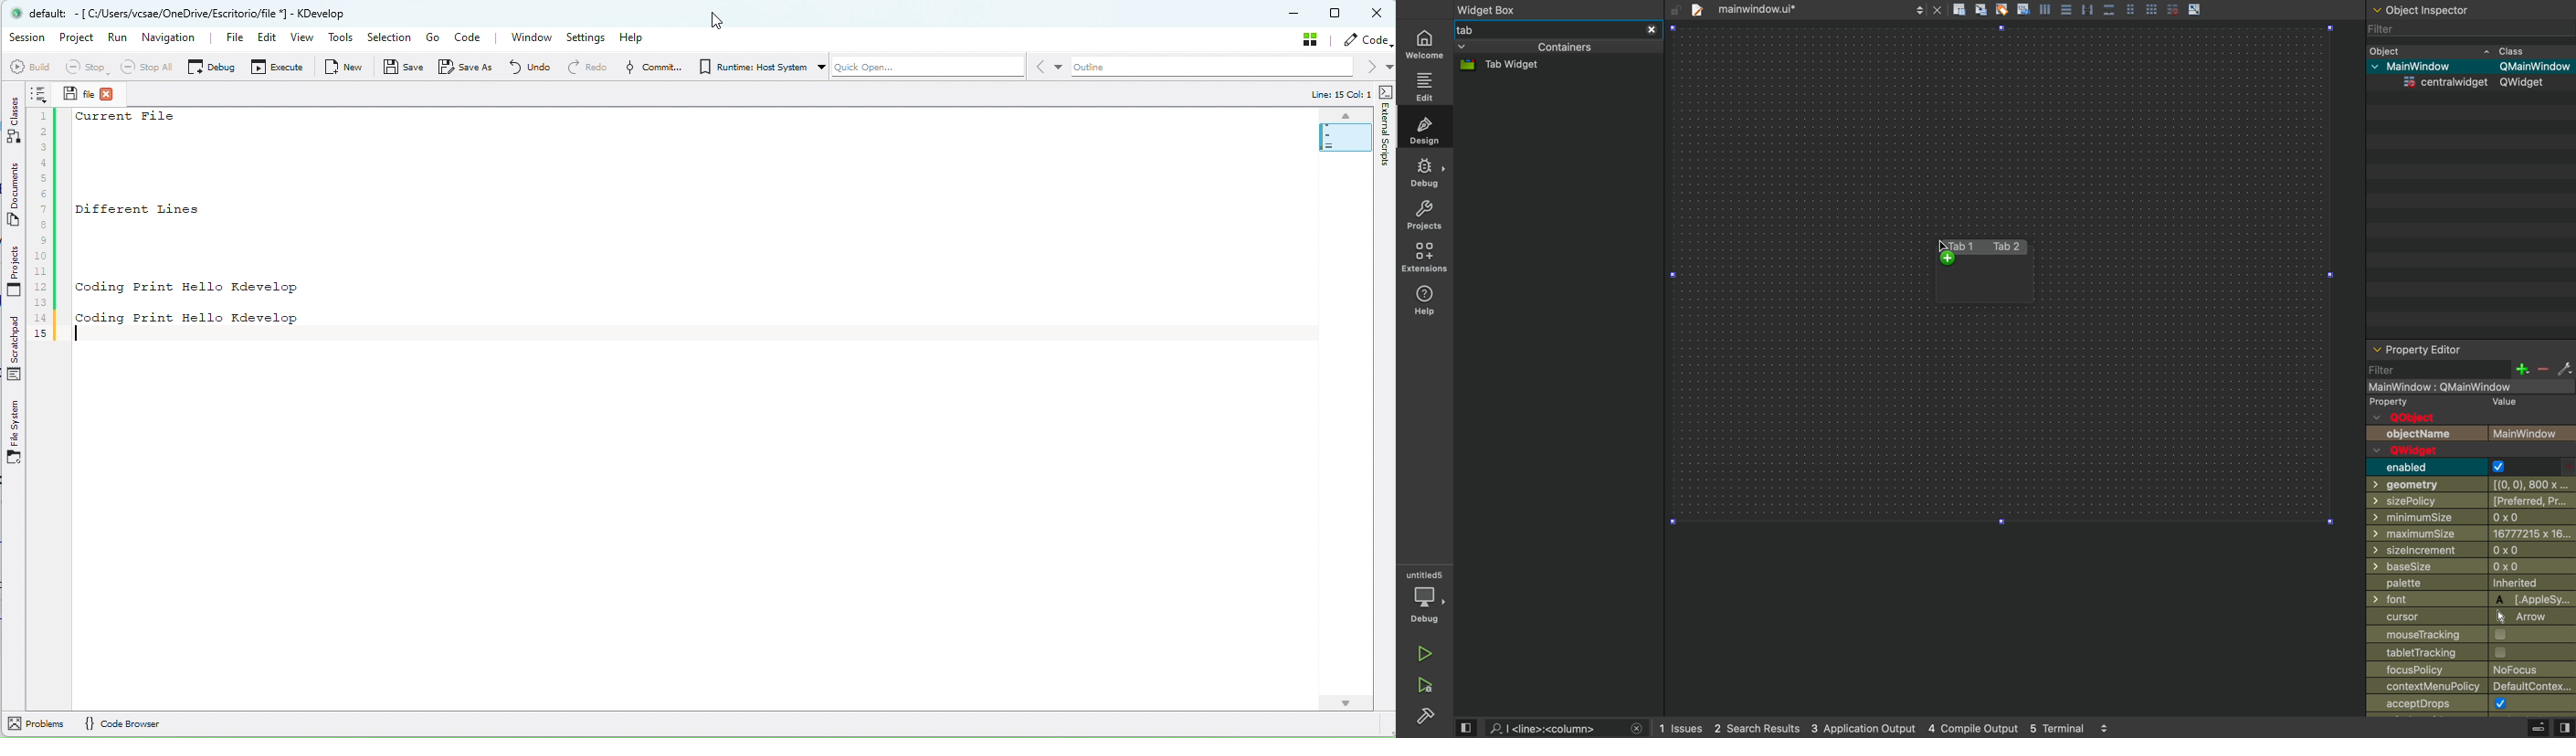 Image resolution: width=2576 pixels, height=756 pixels. What do you see at coordinates (638, 37) in the screenshot?
I see `Help` at bounding box center [638, 37].